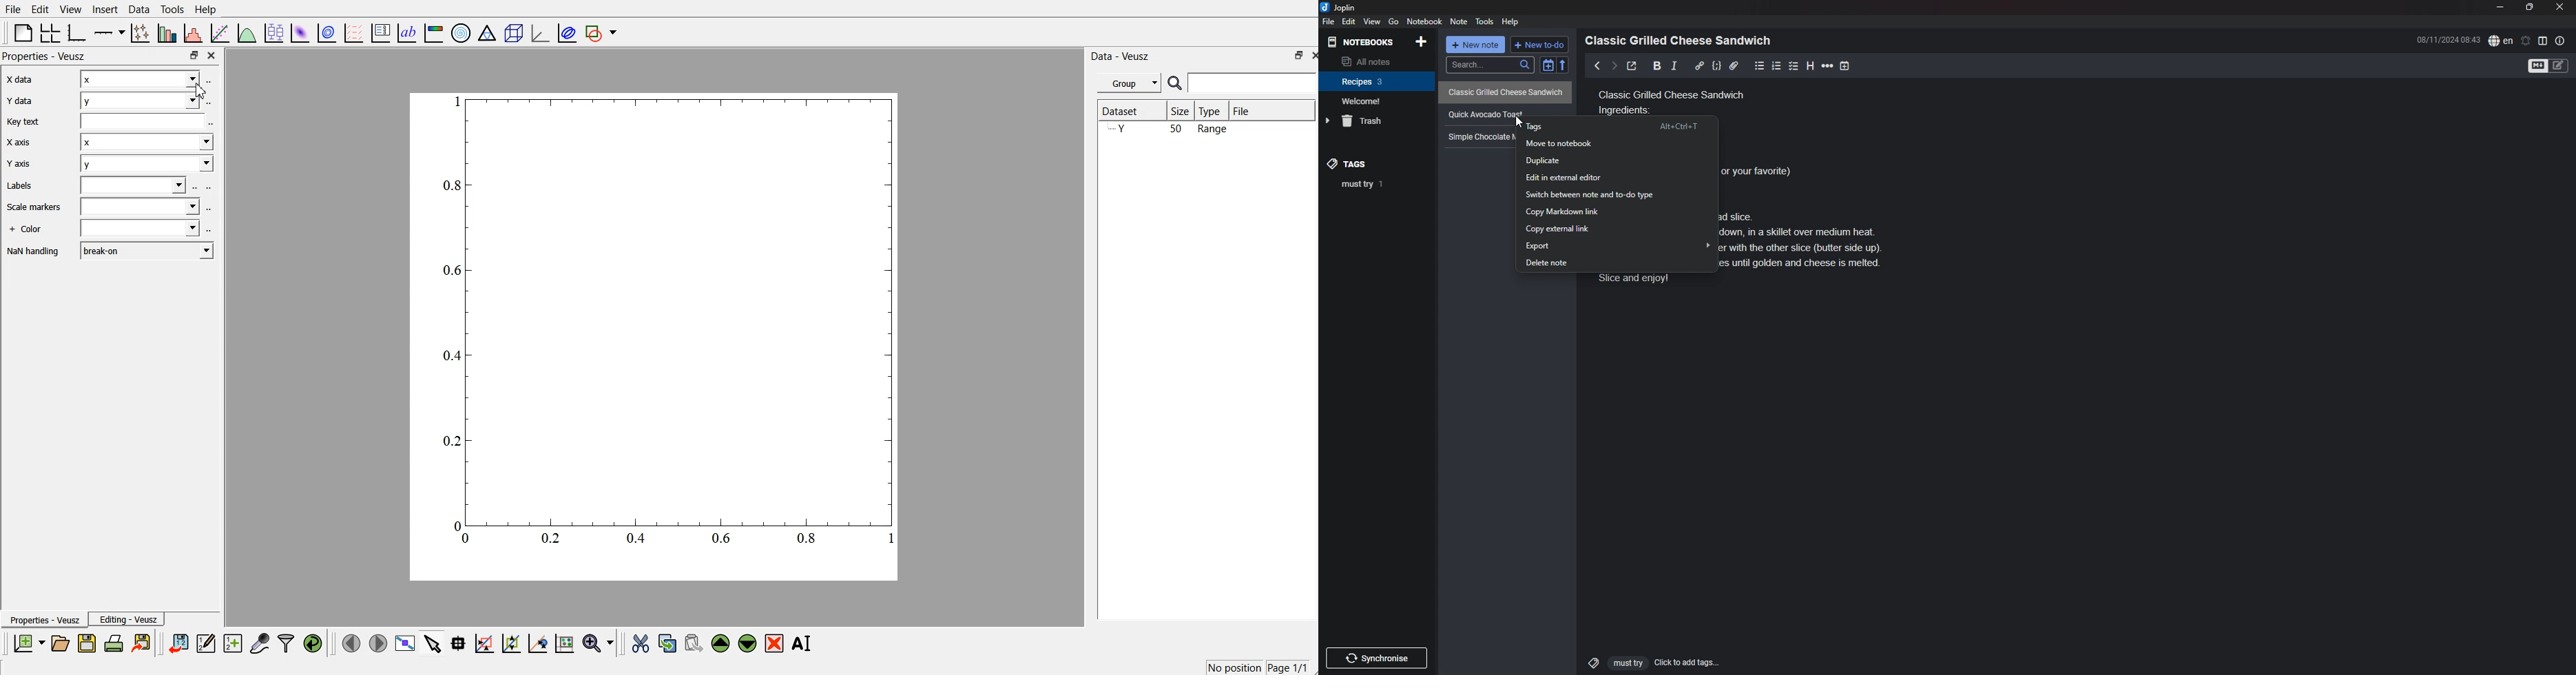 The image size is (2576, 700). What do you see at coordinates (1616, 212) in the screenshot?
I see `copy markdown link` at bounding box center [1616, 212].